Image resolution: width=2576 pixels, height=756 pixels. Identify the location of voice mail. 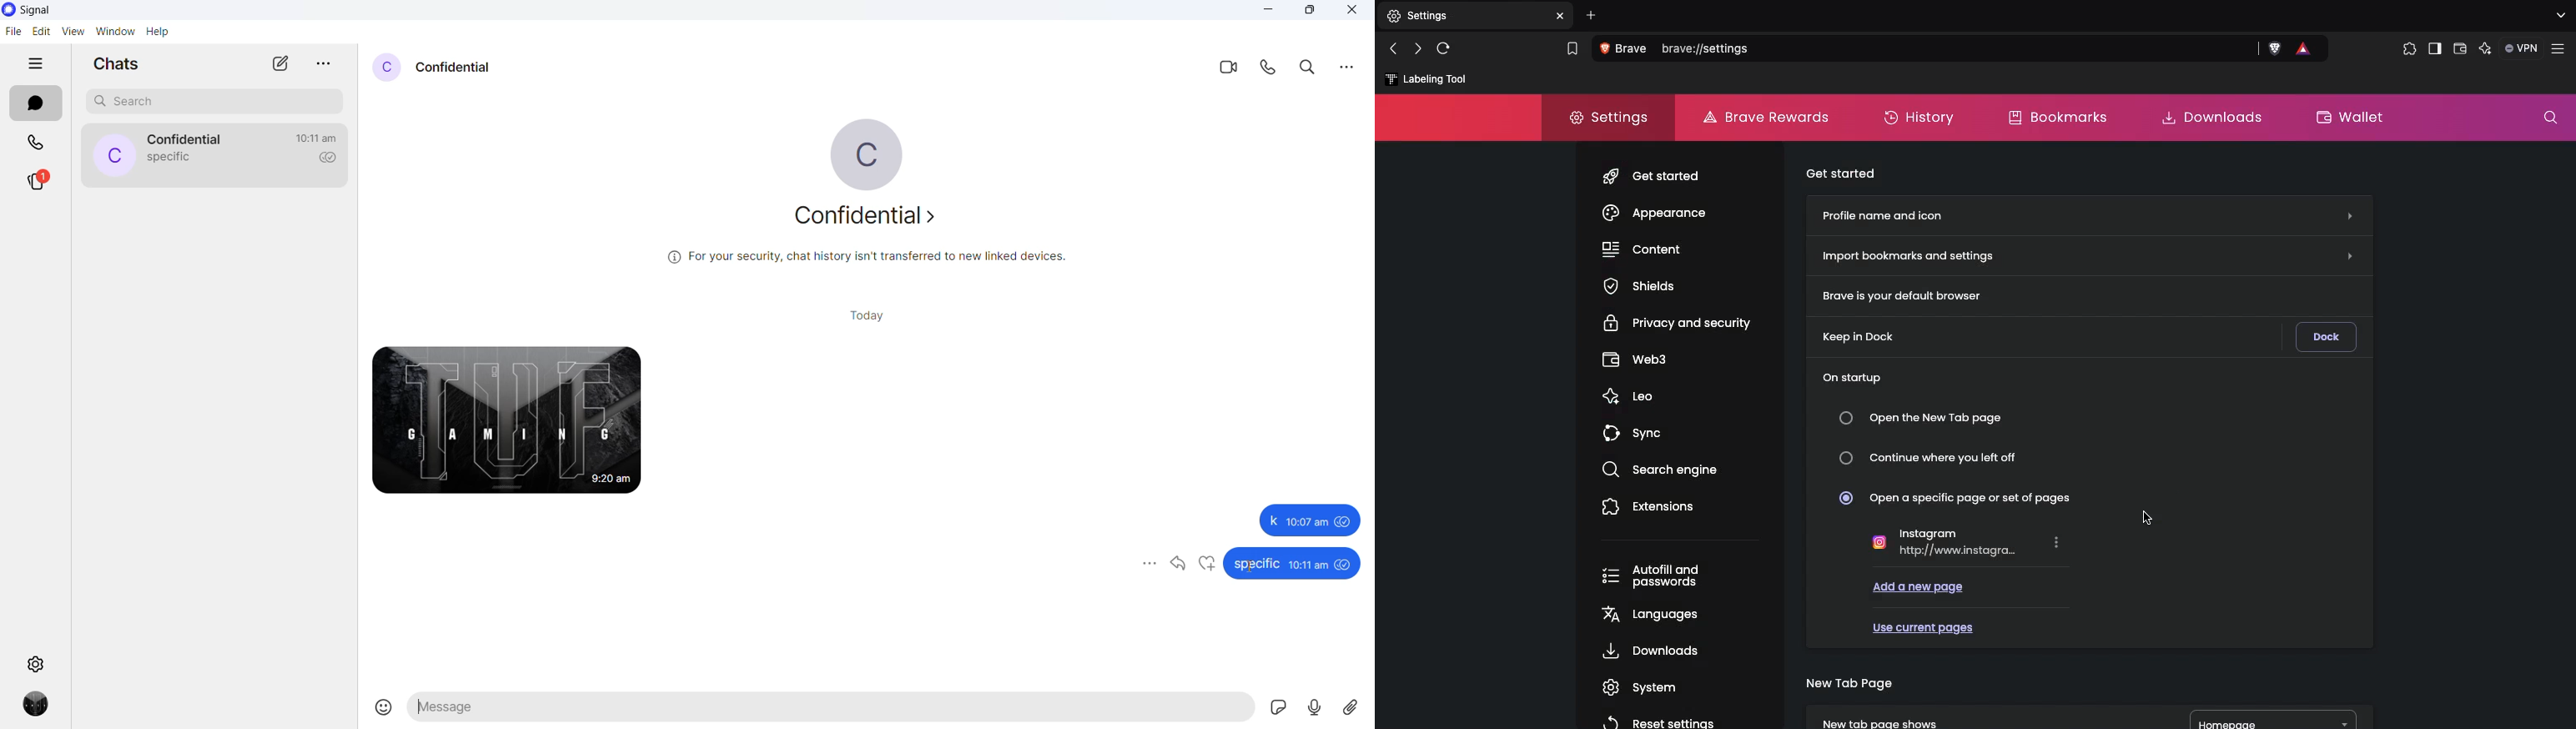
(1316, 707).